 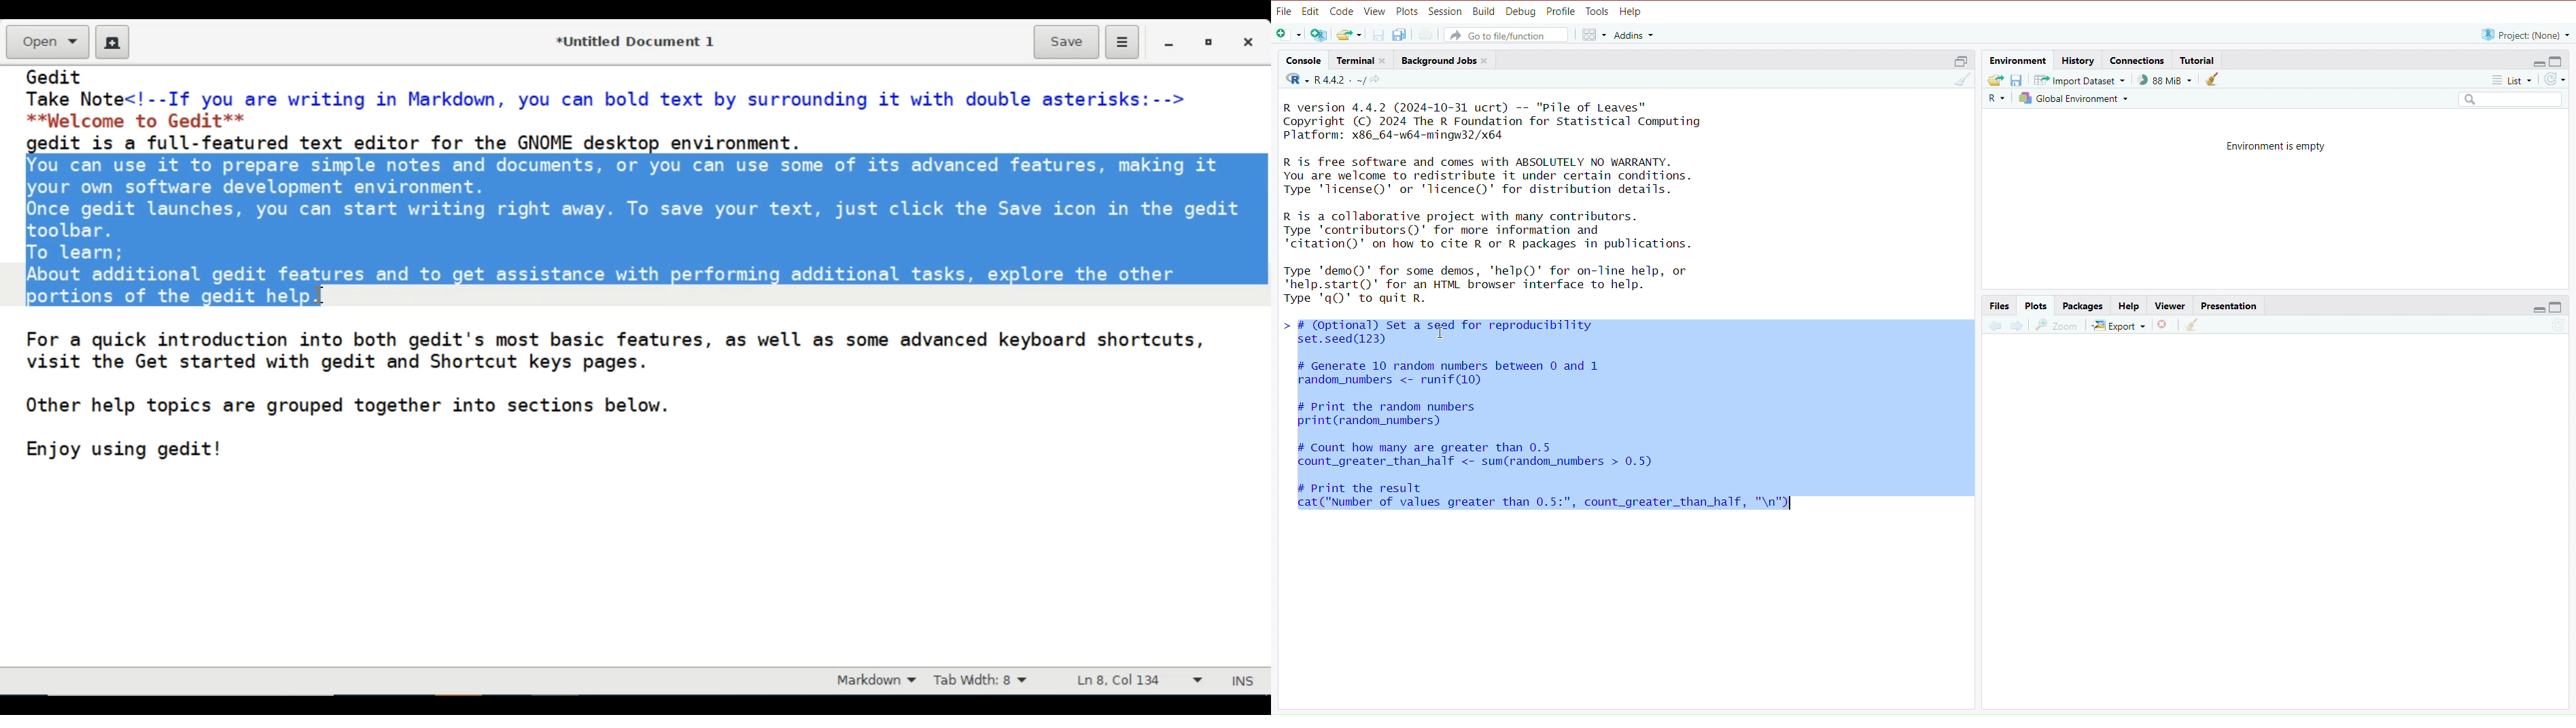 What do you see at coordinates (2512, 78) in the screenshot?
I see `List` at bounding box center [2512, 78].